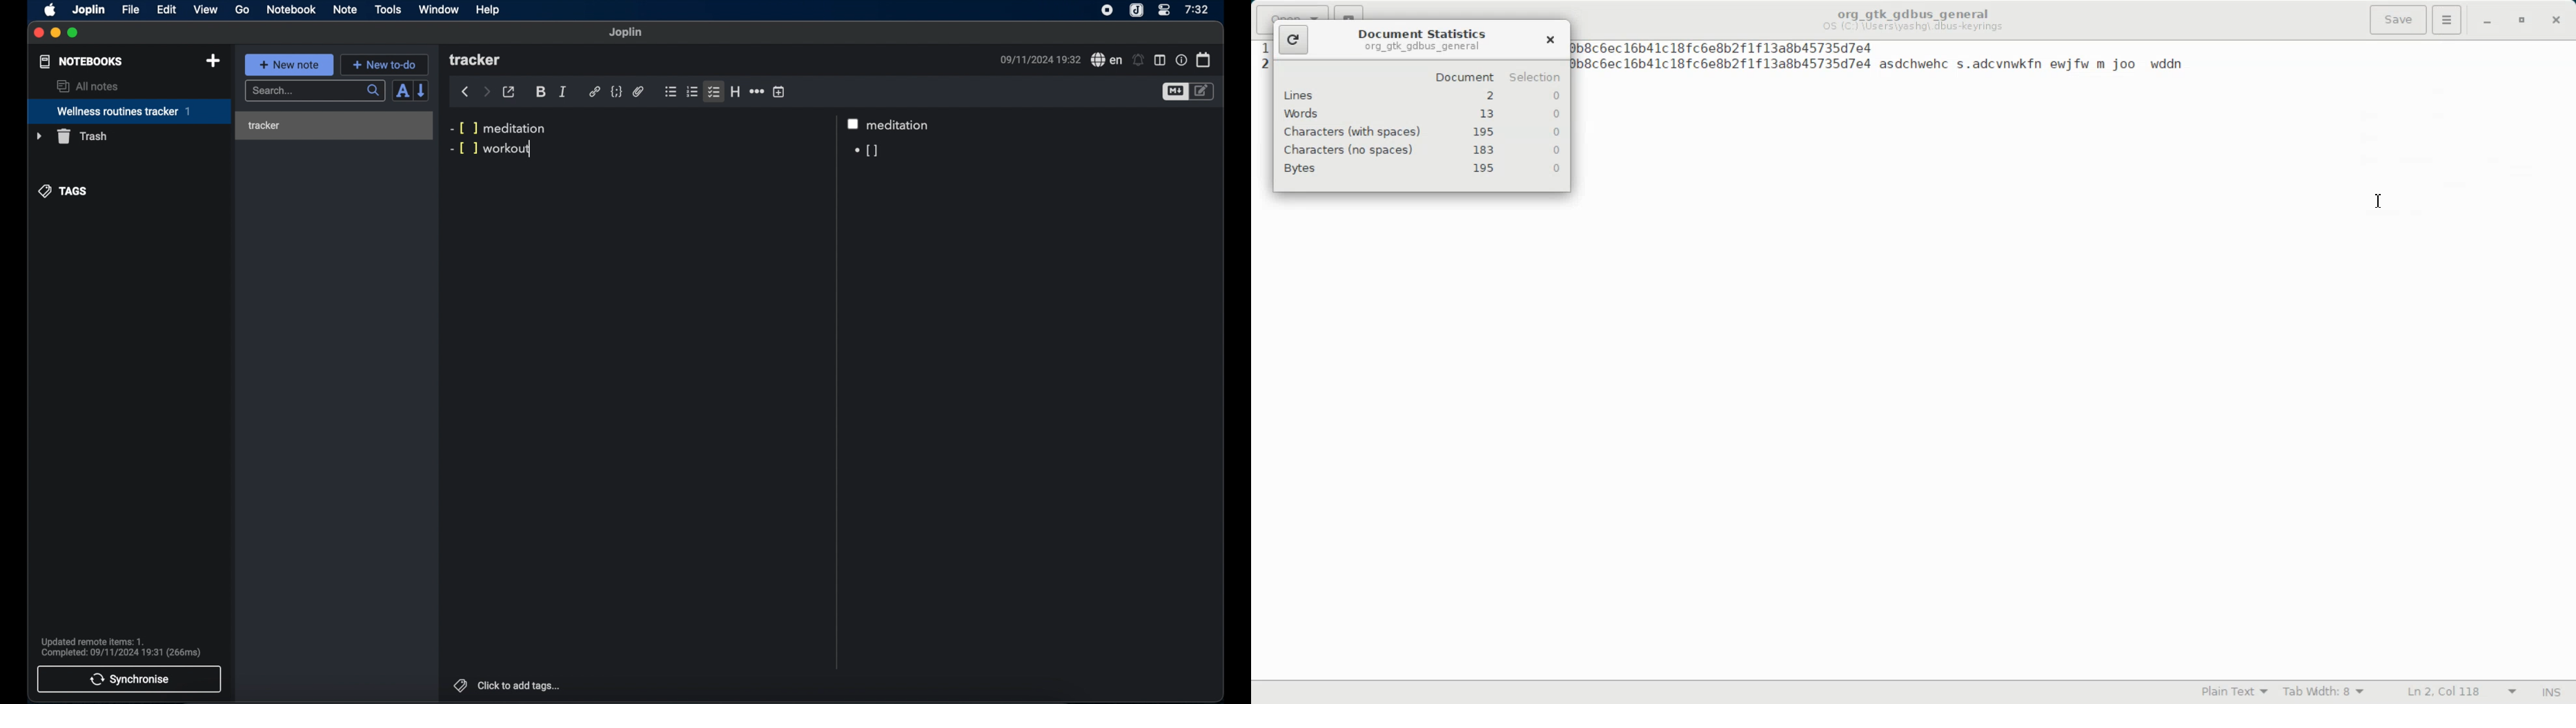 The width and height of the screenshot is (2576, 728). Describe the element at coordinates (1181, 59) in the screenshot. I see `note properties` at that location.